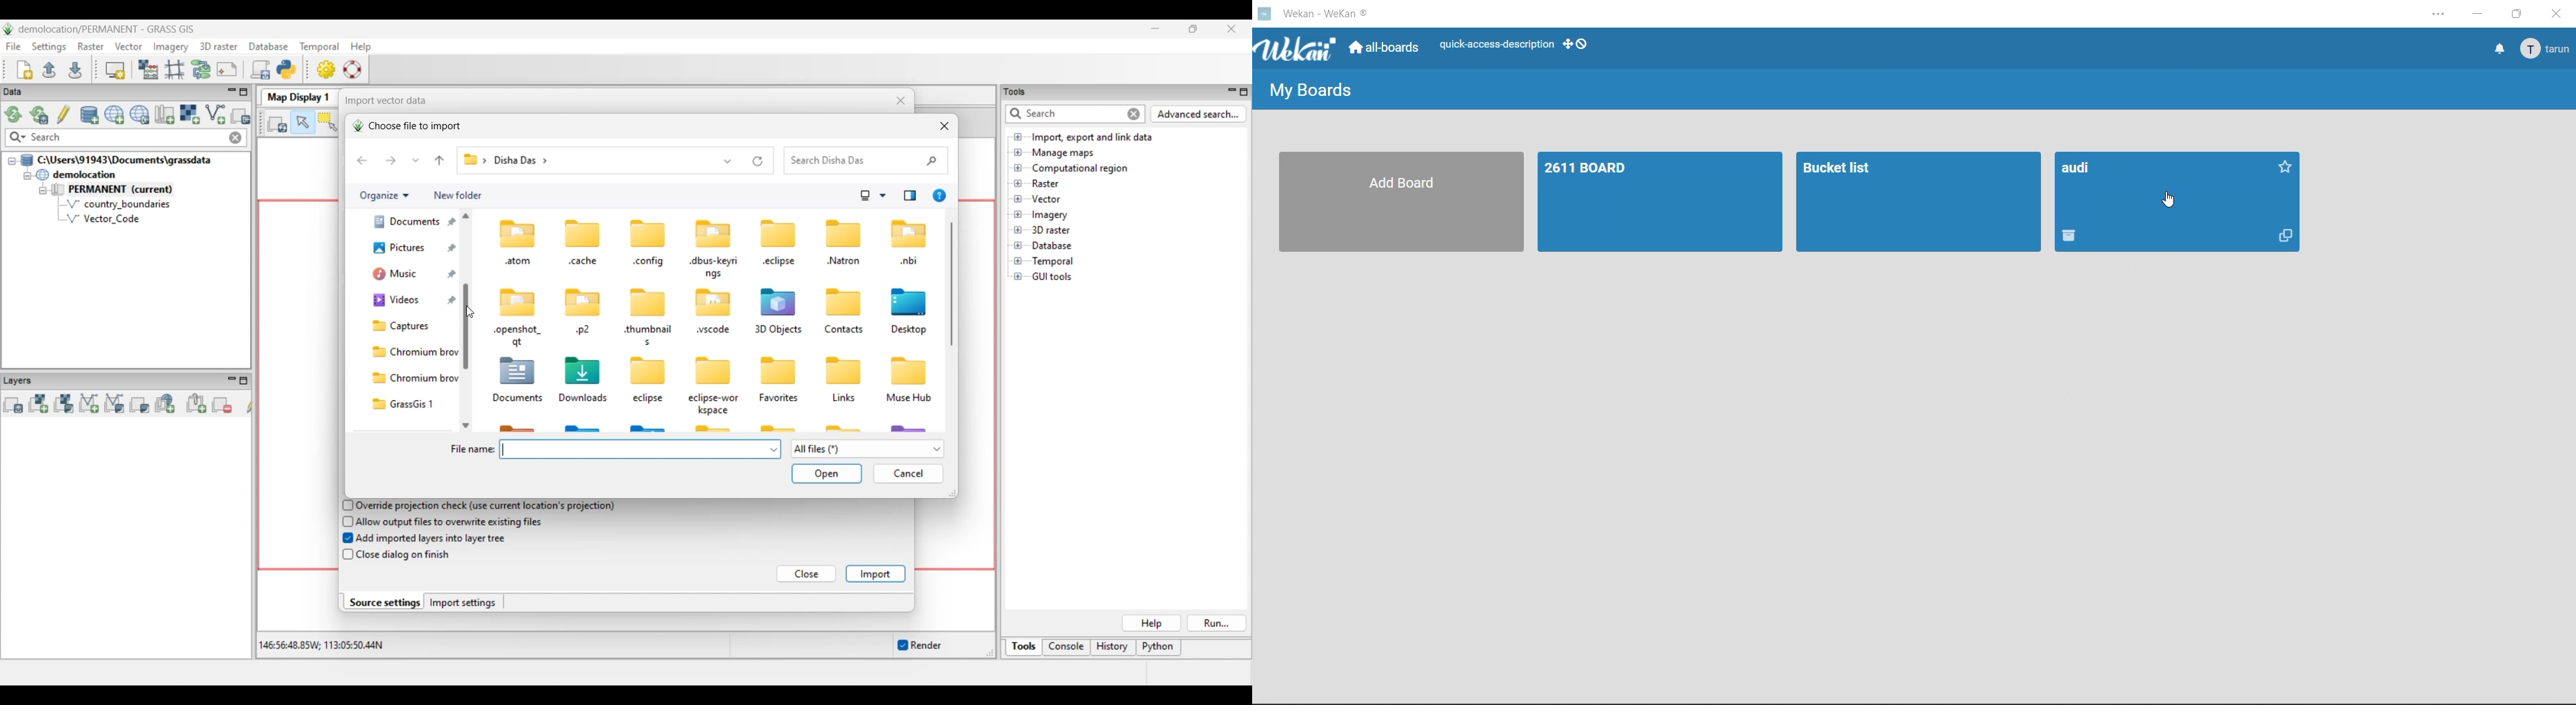 The width and height of the screenshot is (2576, 728). What do you see at coordinates (2518, 14) in the screenshot?
I see `maximize` at bounding box center [2518, 14].